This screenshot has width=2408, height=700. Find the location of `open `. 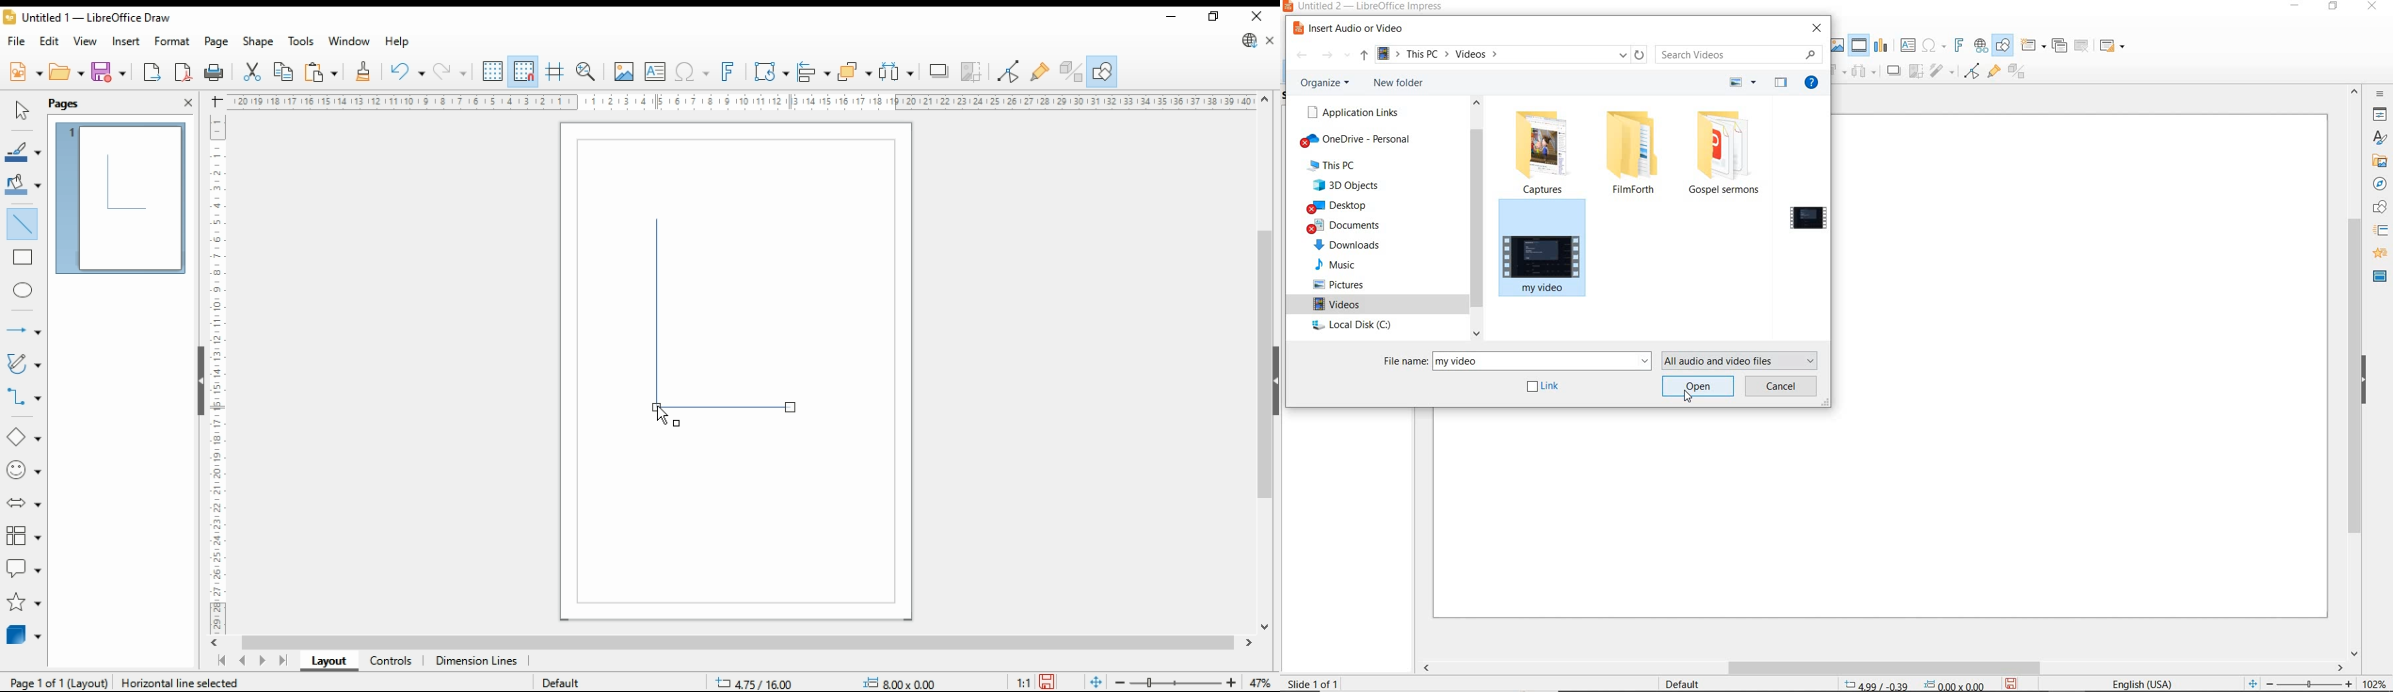

open  is located at coordinates (67, 72).